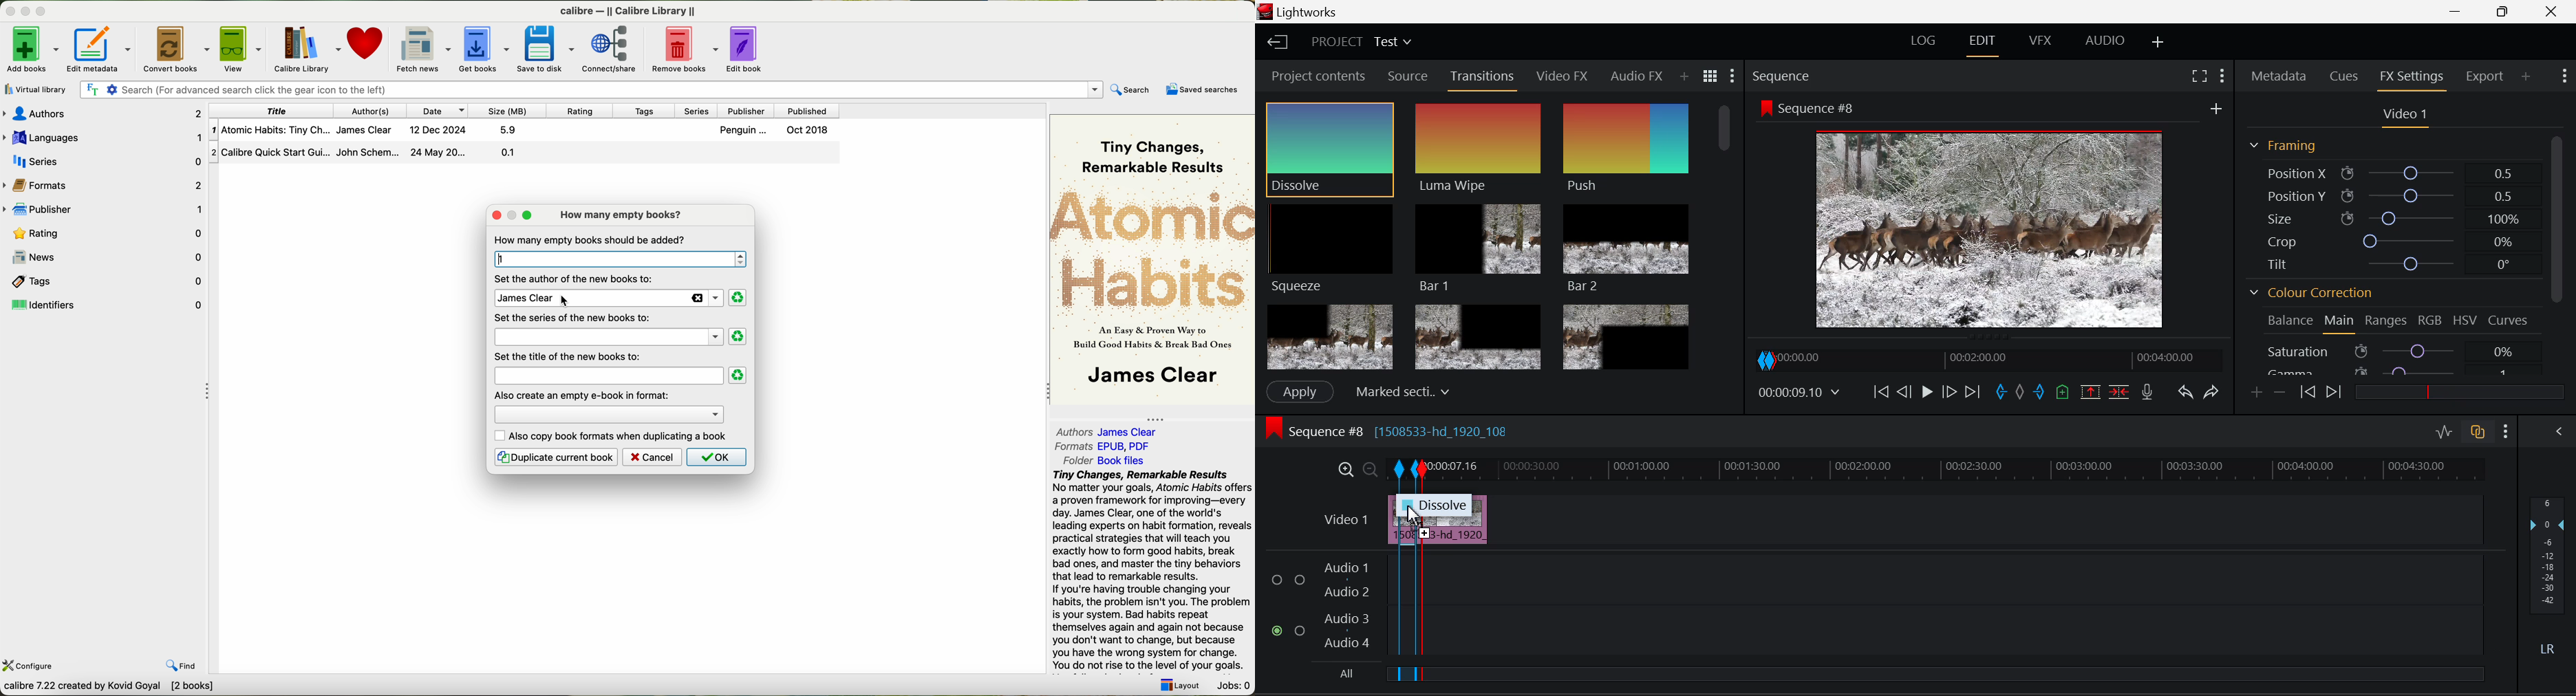  Describe the element at coordinates (2390, 351) in the screenshot. I see `Saturation` at that location.